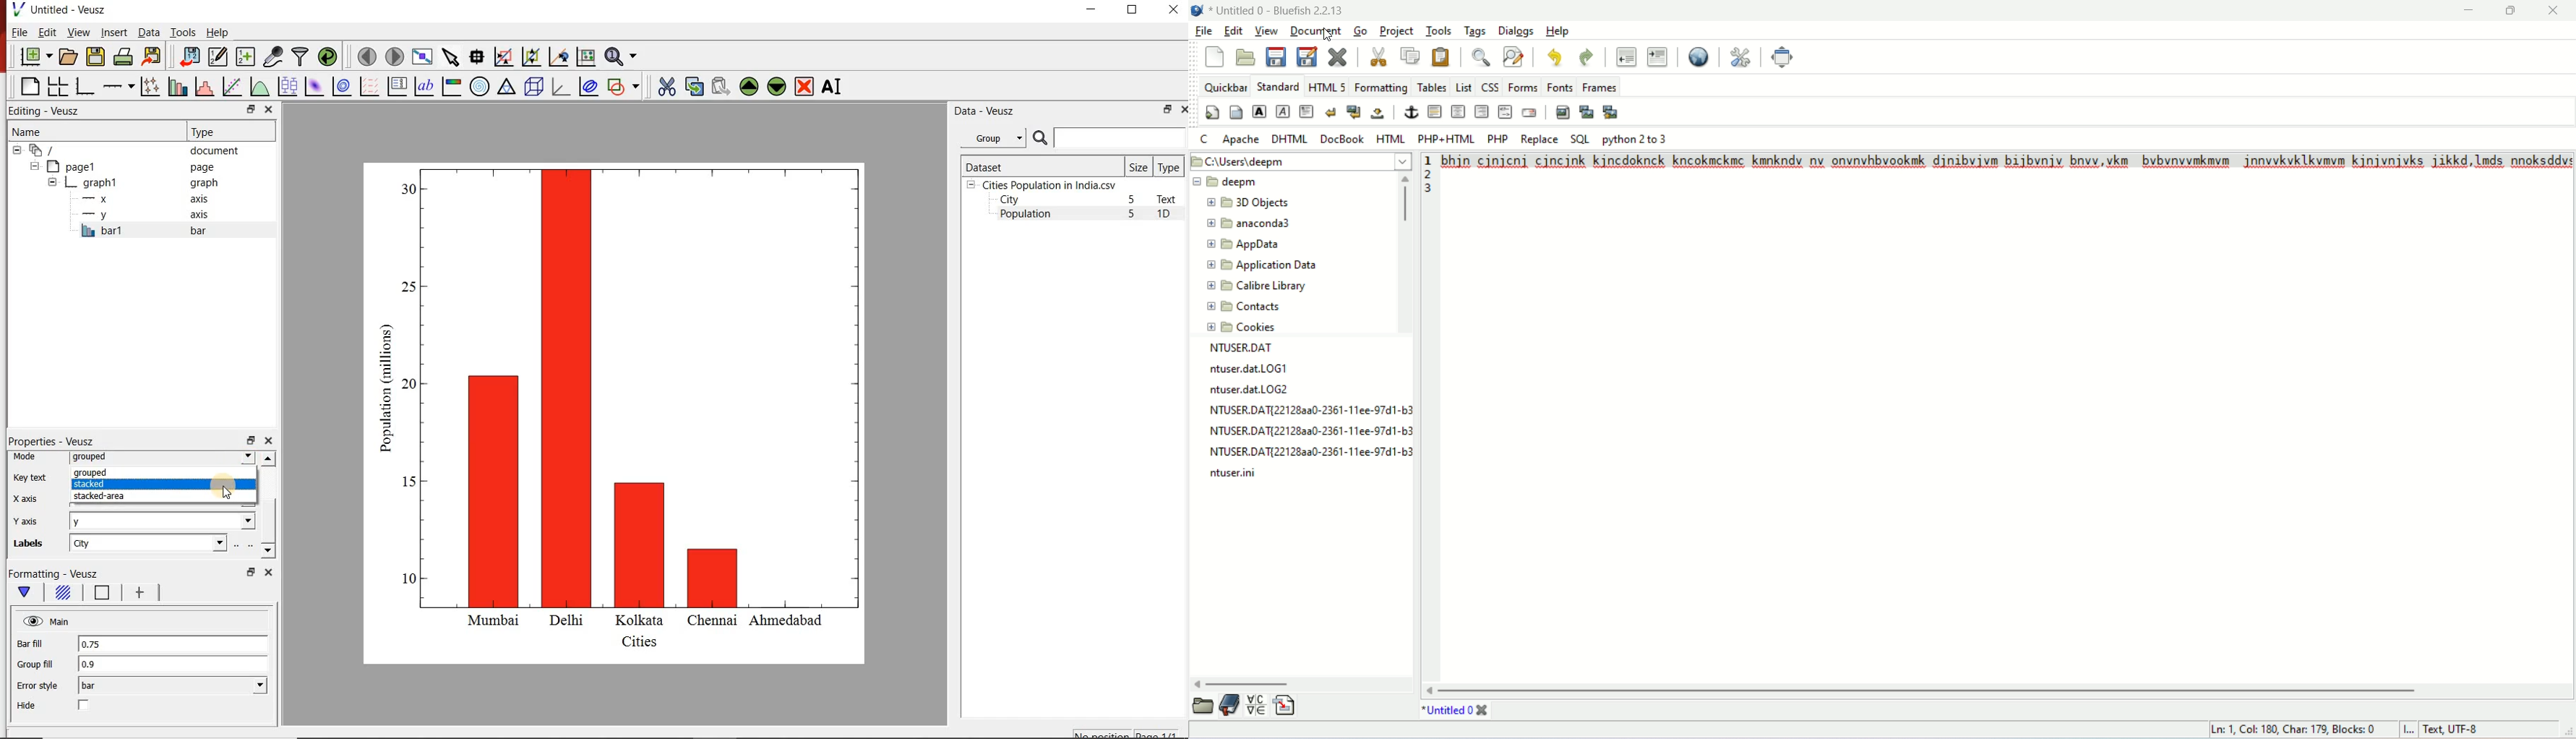 The width and height of the screenshot is (2576, 756). I want to click on x axis, so click(30, 500).